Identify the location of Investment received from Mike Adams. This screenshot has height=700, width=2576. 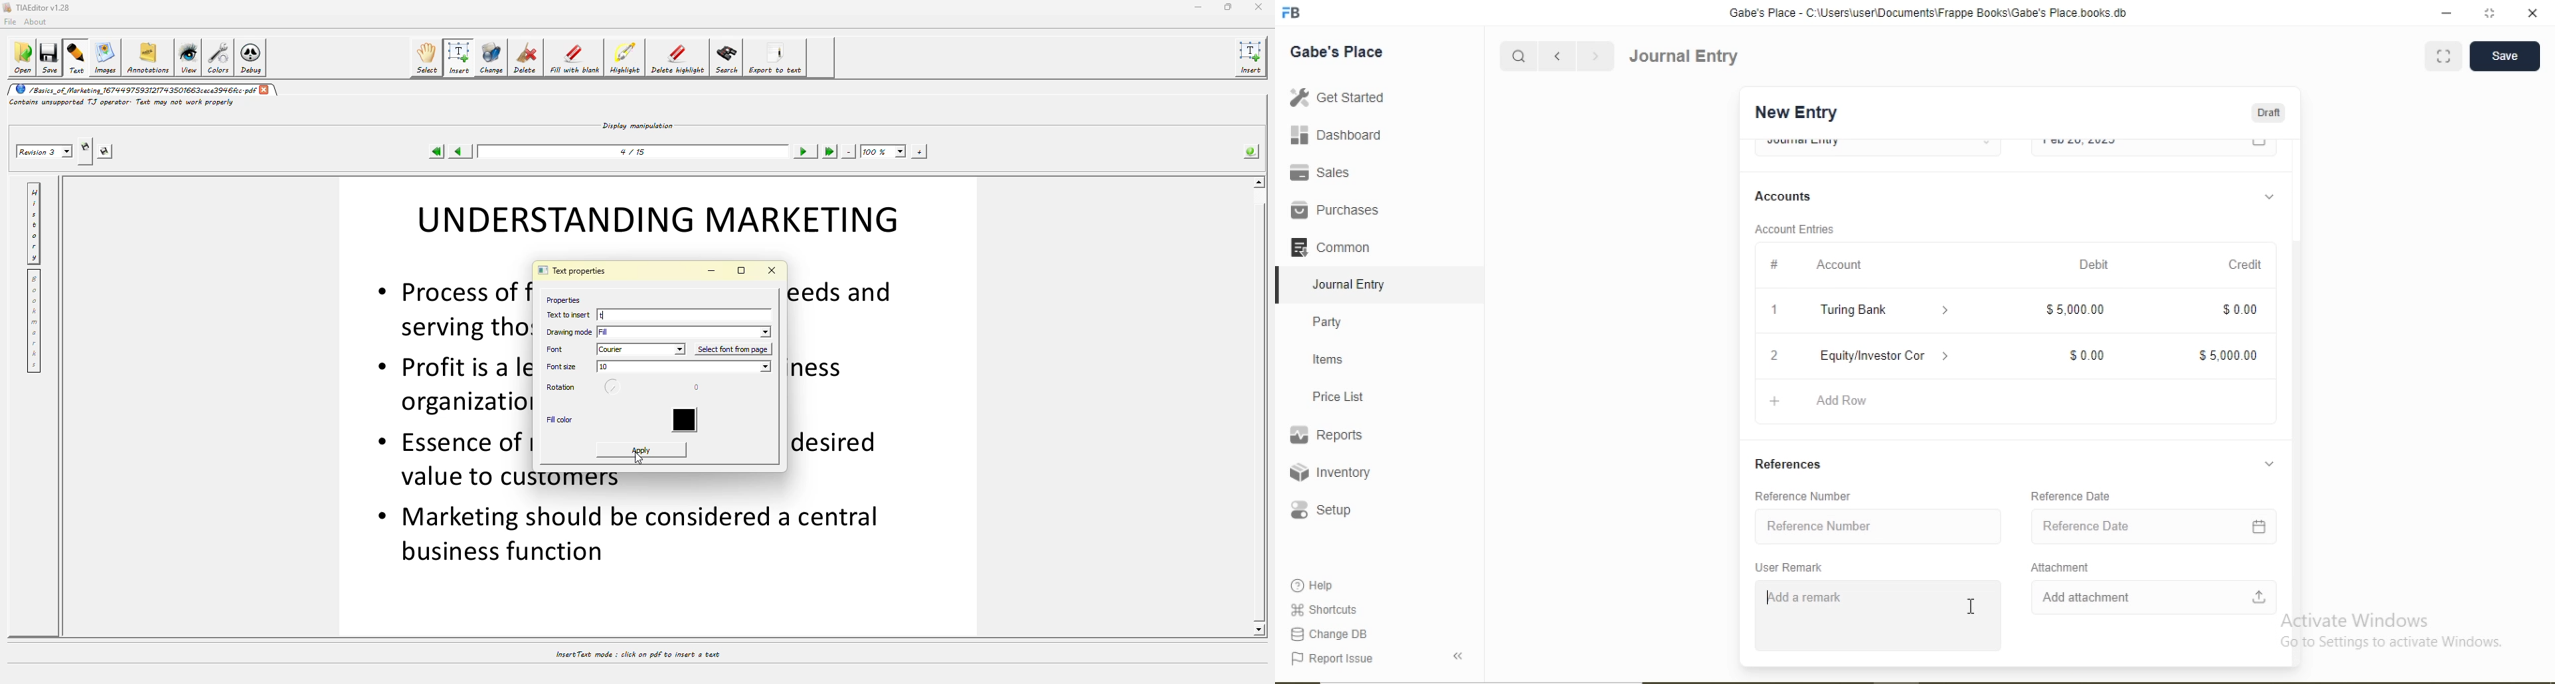
(1872, 598).